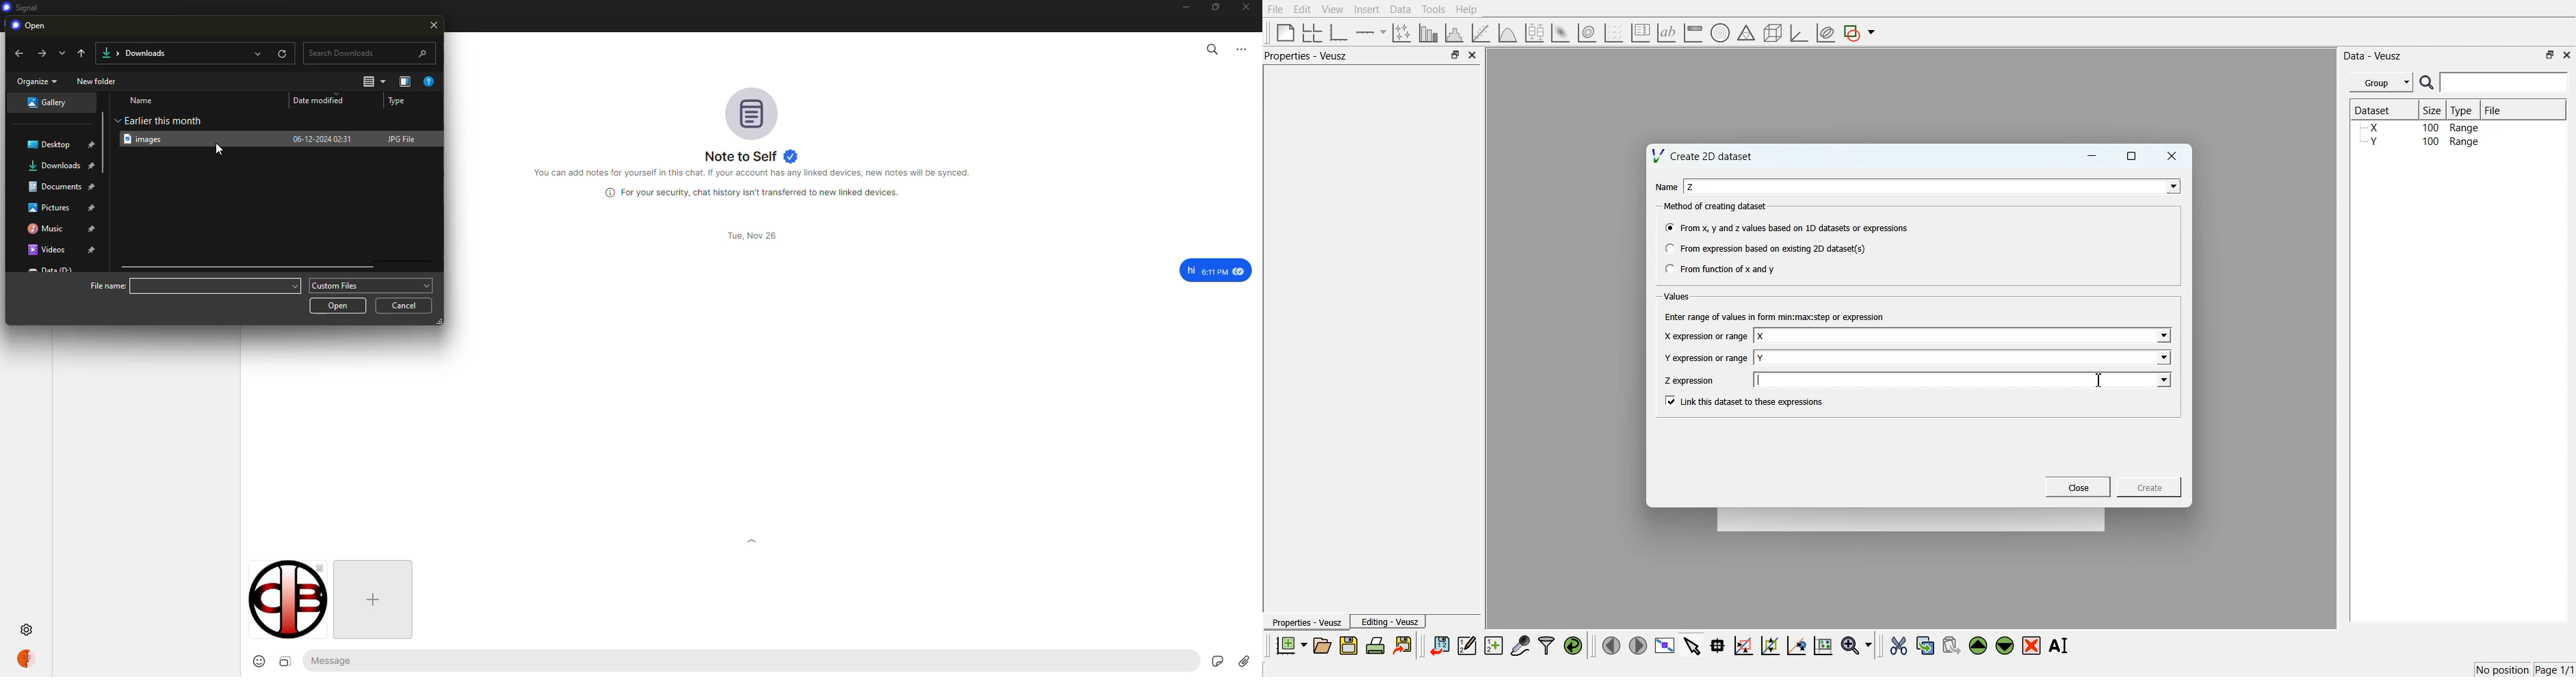 Image resolution: width=2576 pixels, height=700 pixels. Describe the element at coordinates (1788, 226) in the screenshot. I see `|  (& Fromx, y and z values based on 1D datasets or expressions` at that location.